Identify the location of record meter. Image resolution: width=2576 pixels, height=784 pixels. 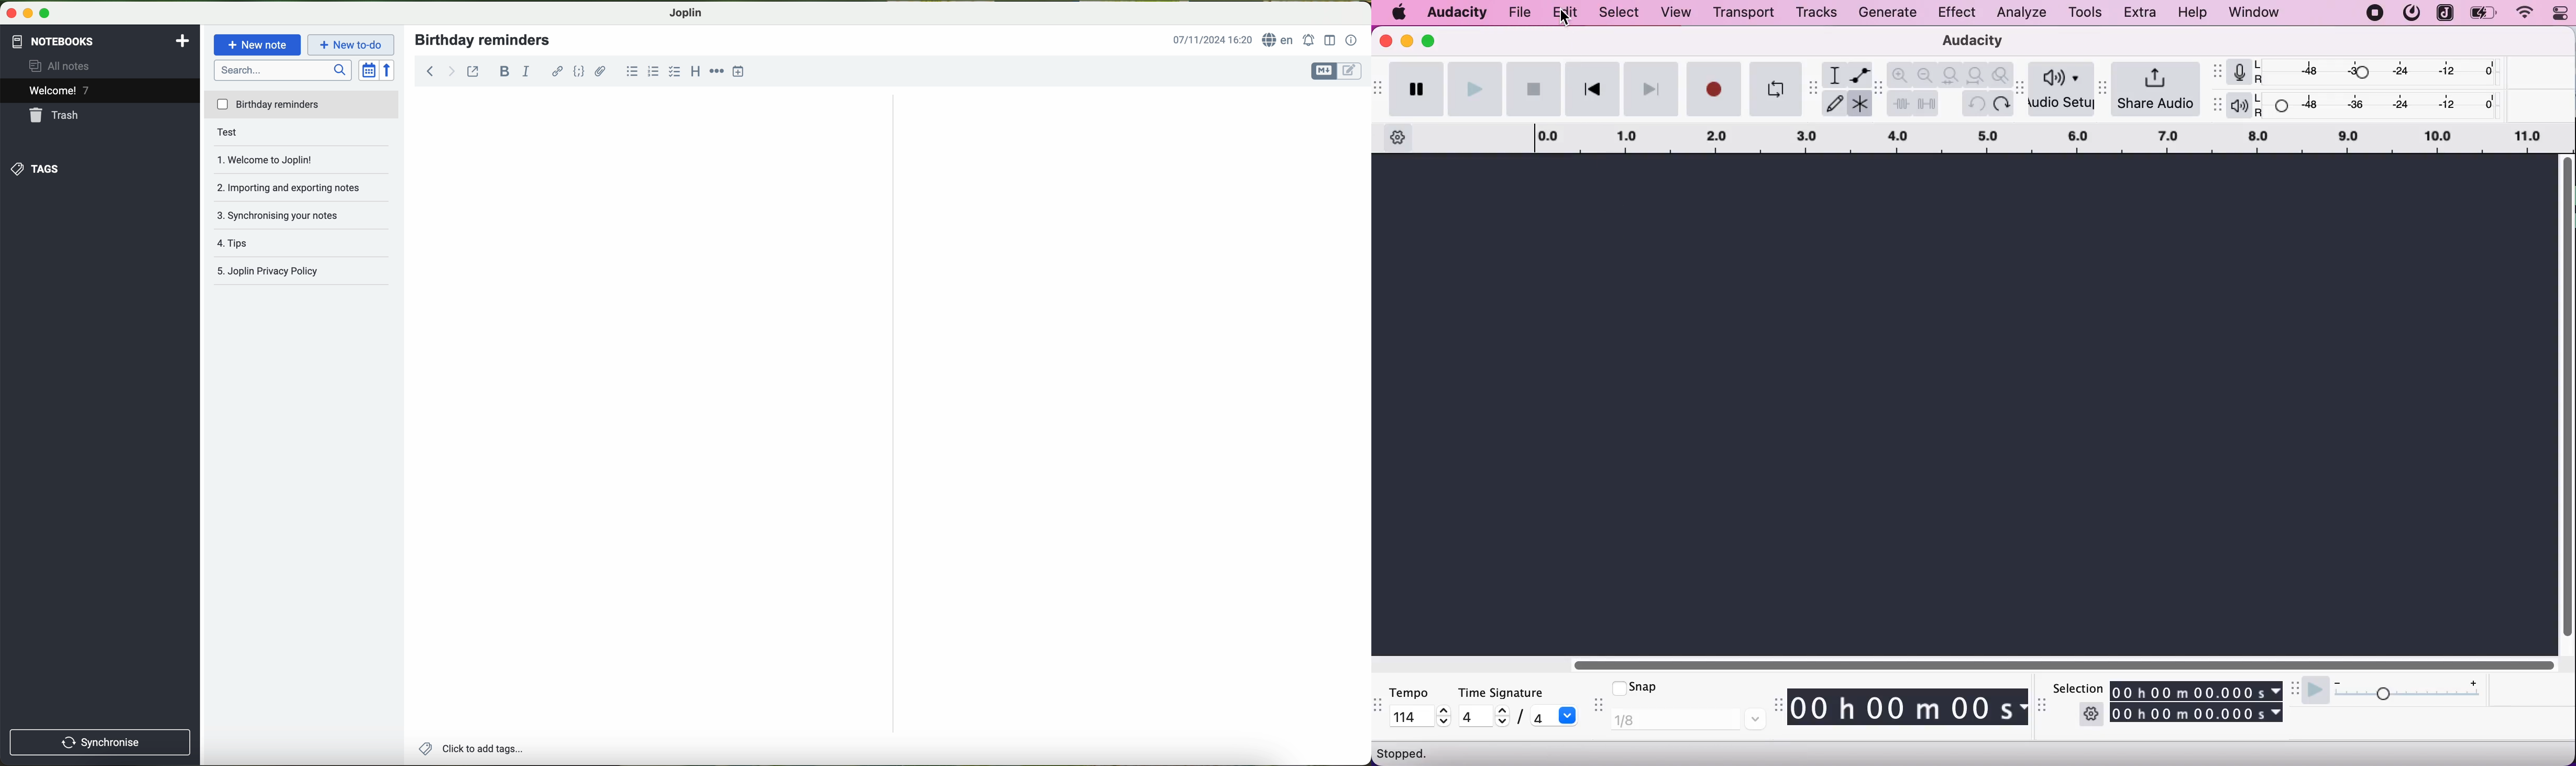
(2239, 72).